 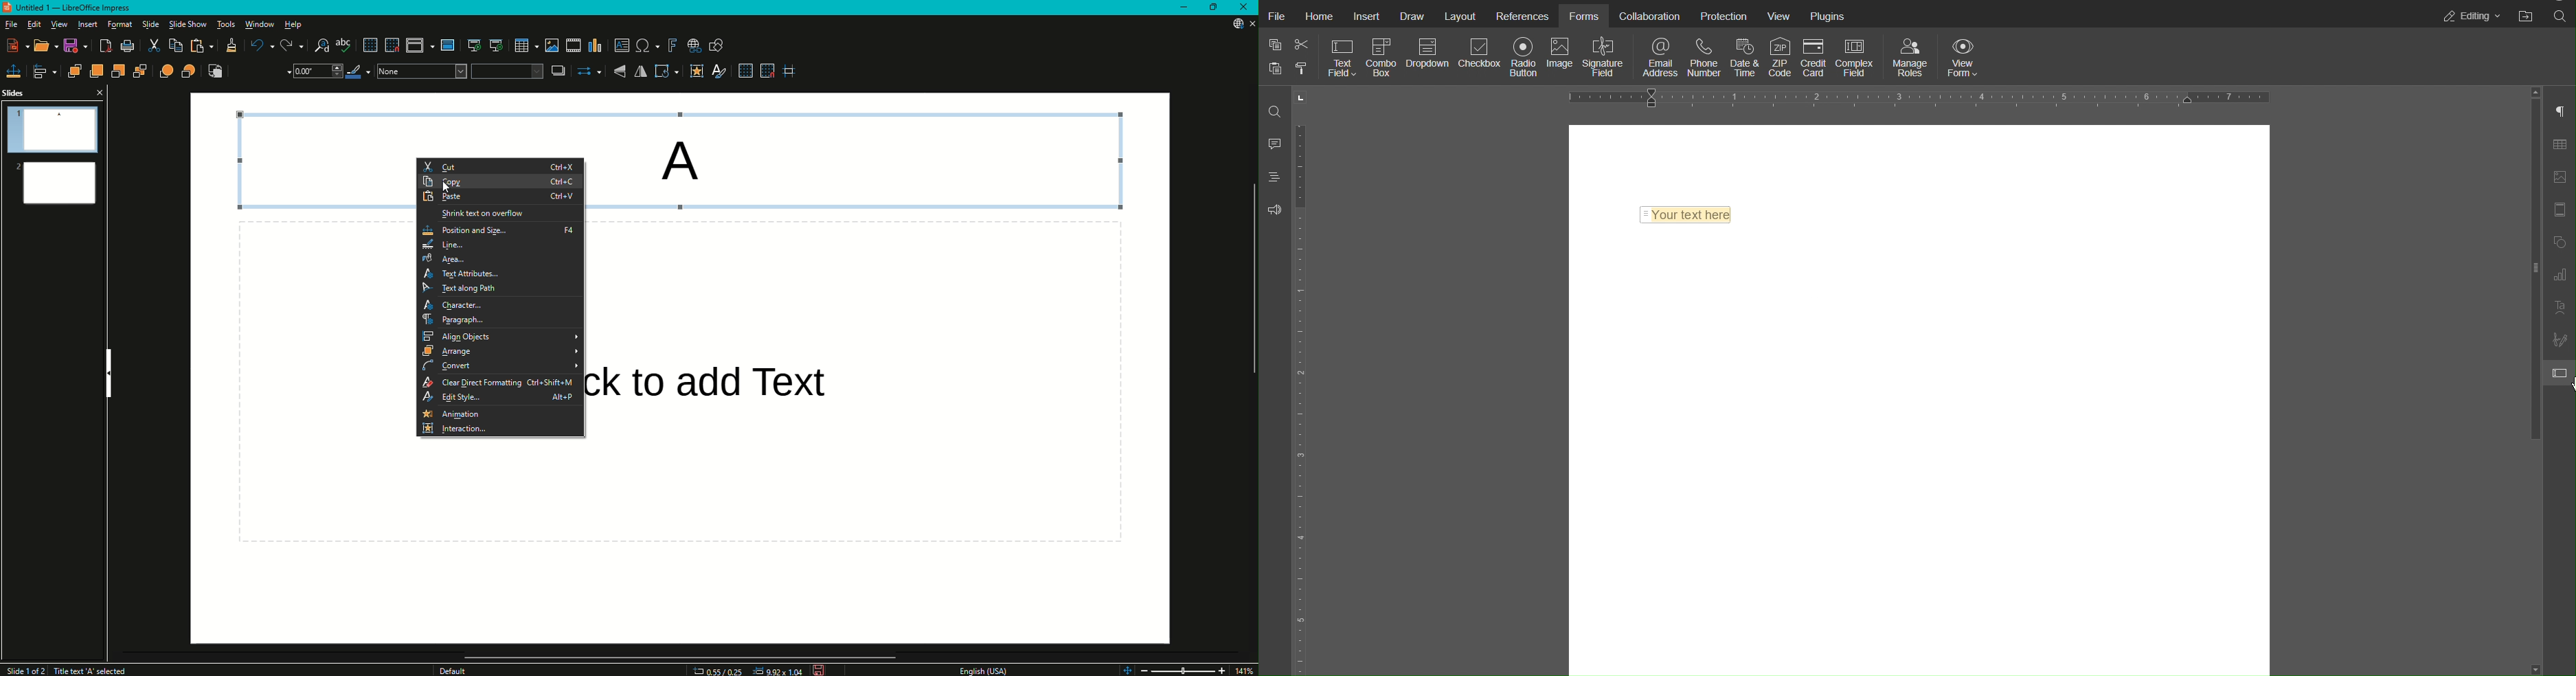 I want to click on Display Grid, so click(x=366, y=44).